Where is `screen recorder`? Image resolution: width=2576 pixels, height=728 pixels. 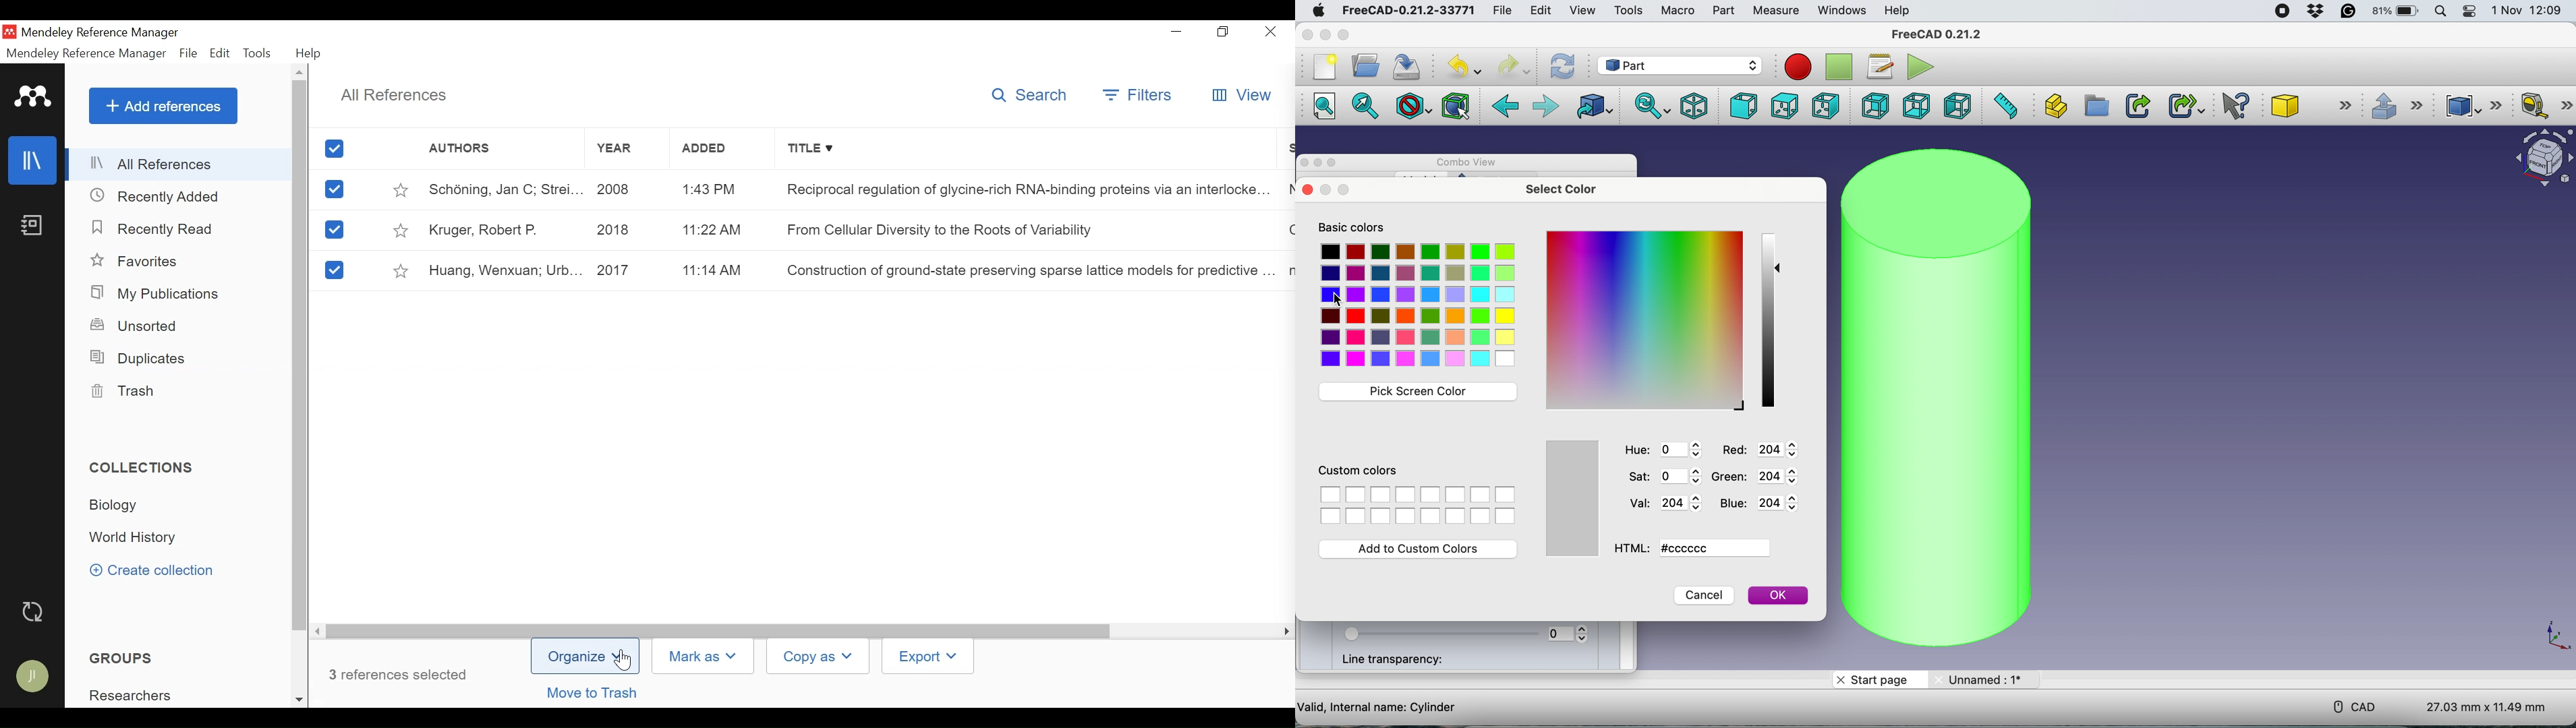
screen recorder is located at coordinates (2283, 12).